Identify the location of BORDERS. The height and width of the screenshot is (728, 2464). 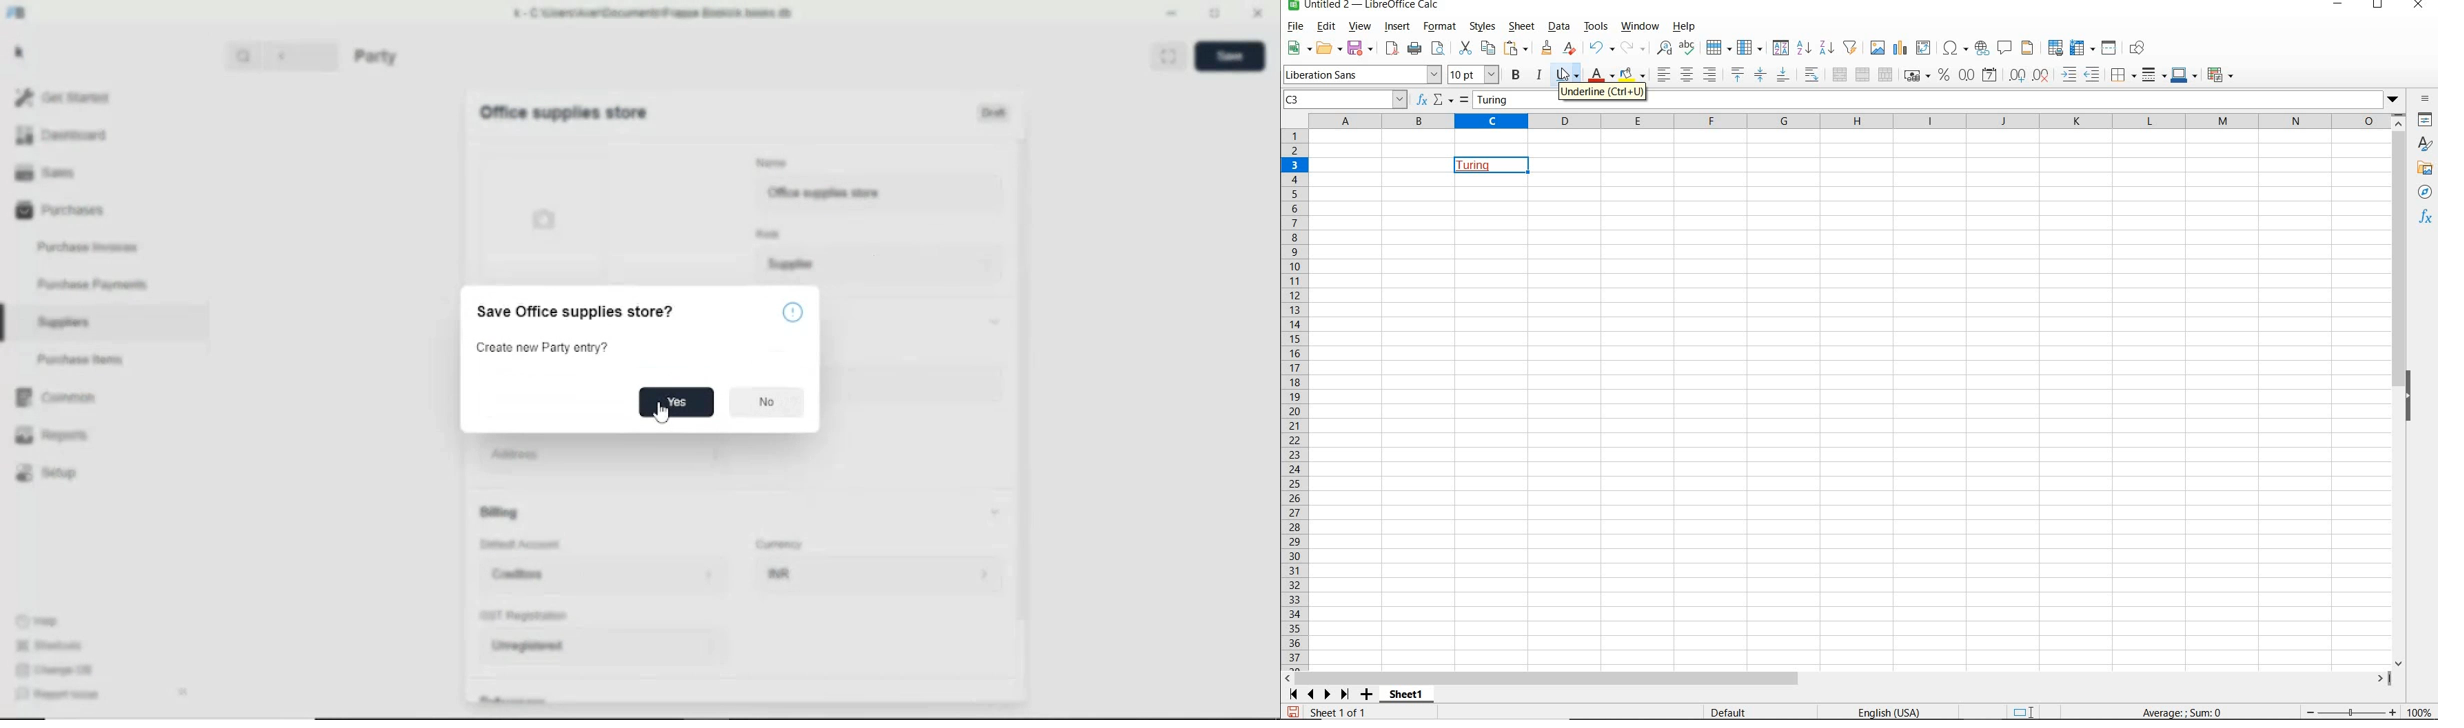
(2123, 75).